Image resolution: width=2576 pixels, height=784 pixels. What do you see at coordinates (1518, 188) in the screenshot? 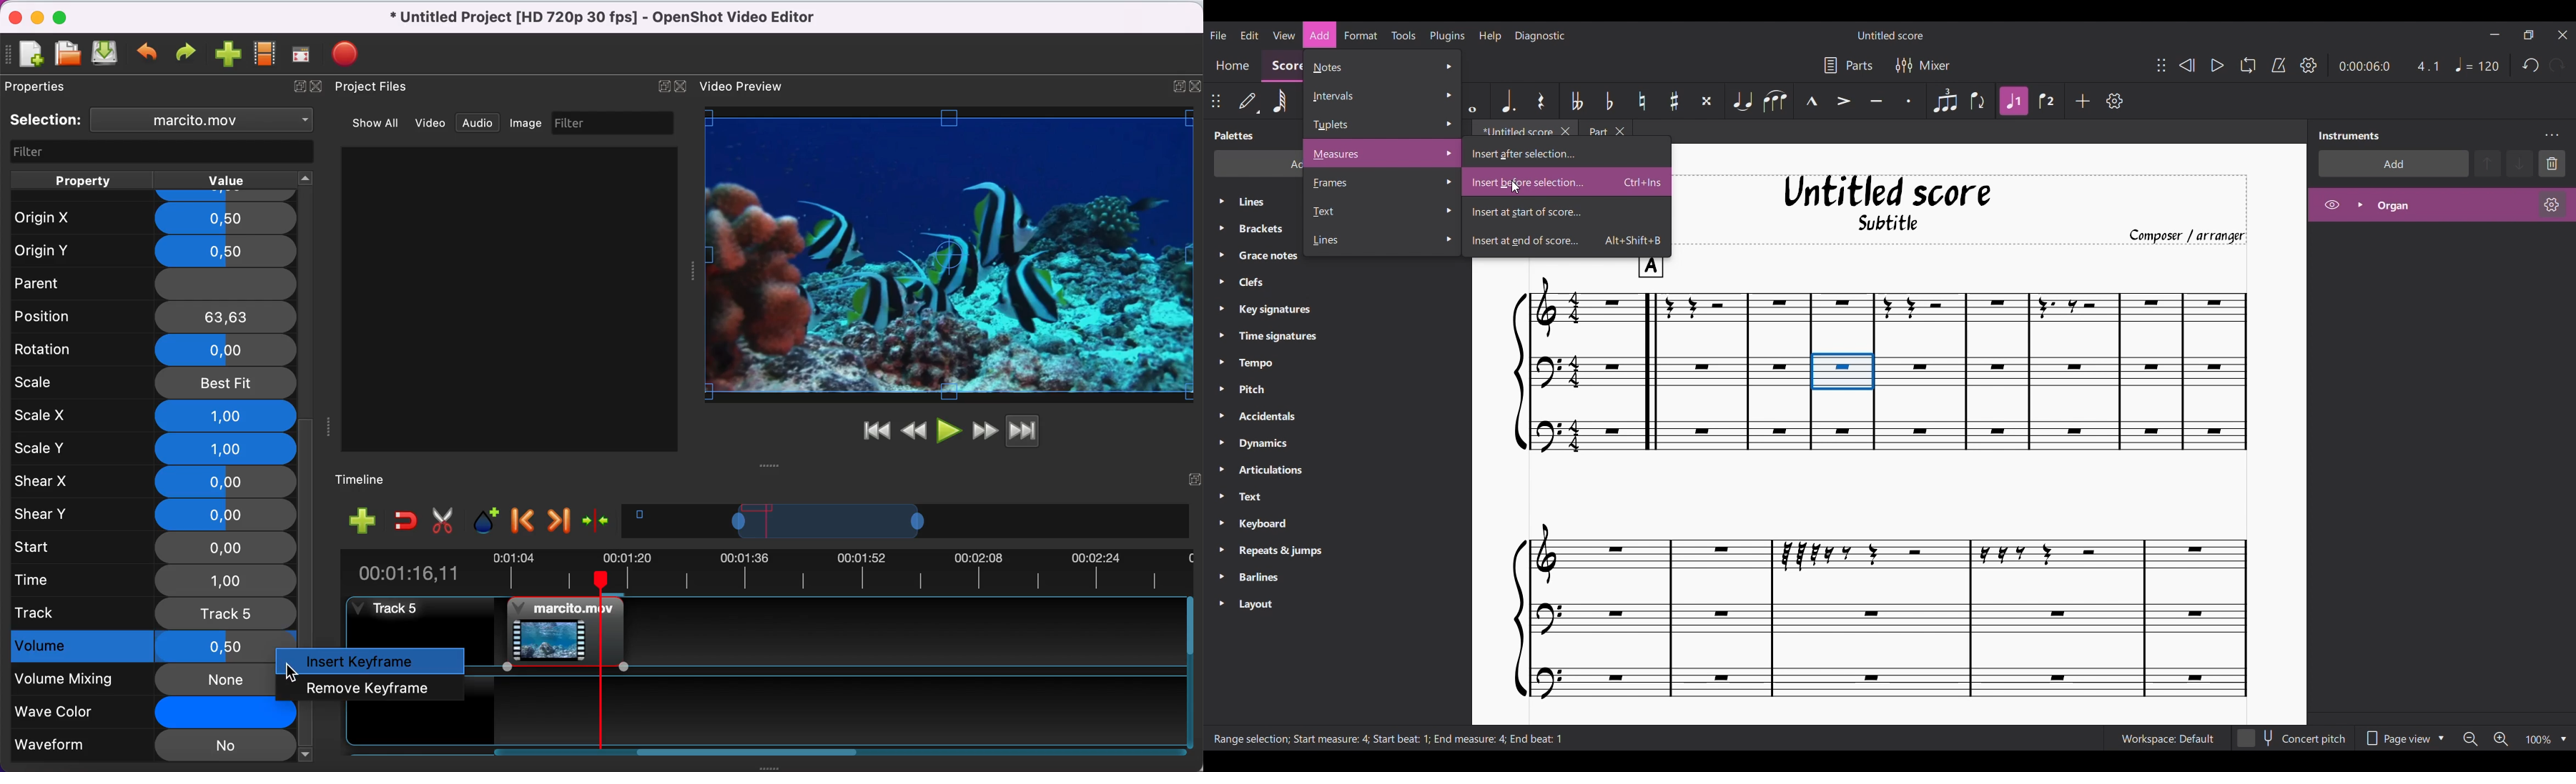
I see `cursor` at bounding box center [1518, 188].